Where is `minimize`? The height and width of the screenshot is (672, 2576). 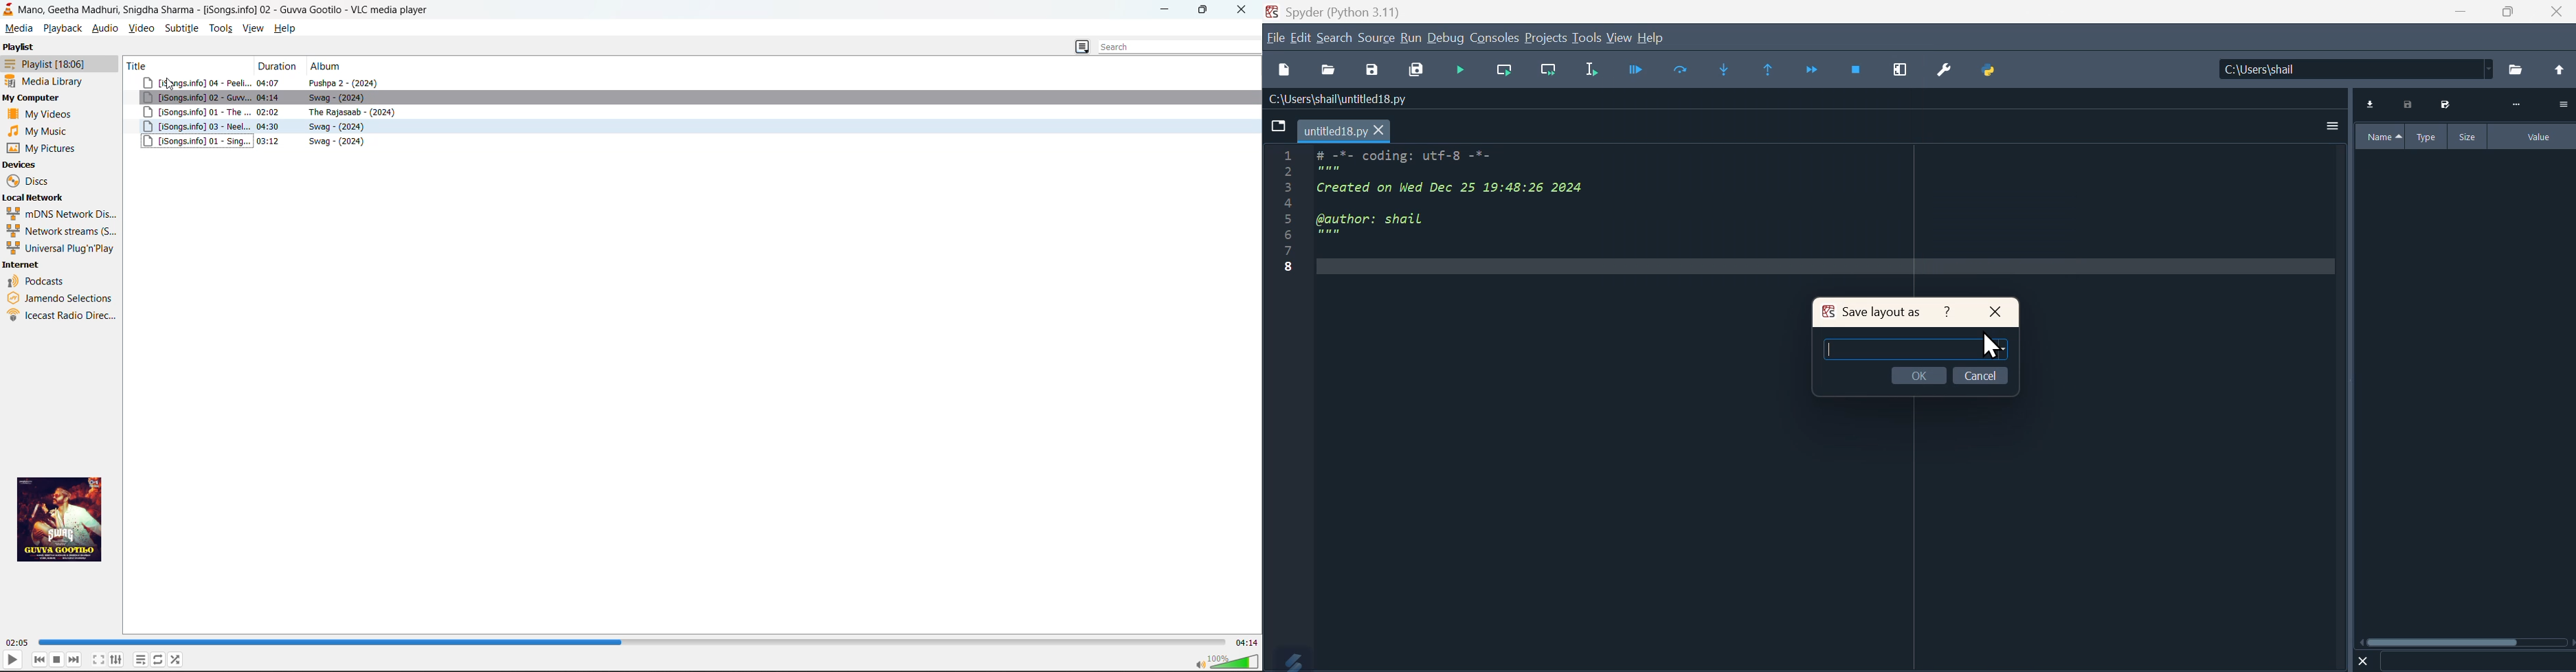 minimize is located at coordinates (2458, 12).